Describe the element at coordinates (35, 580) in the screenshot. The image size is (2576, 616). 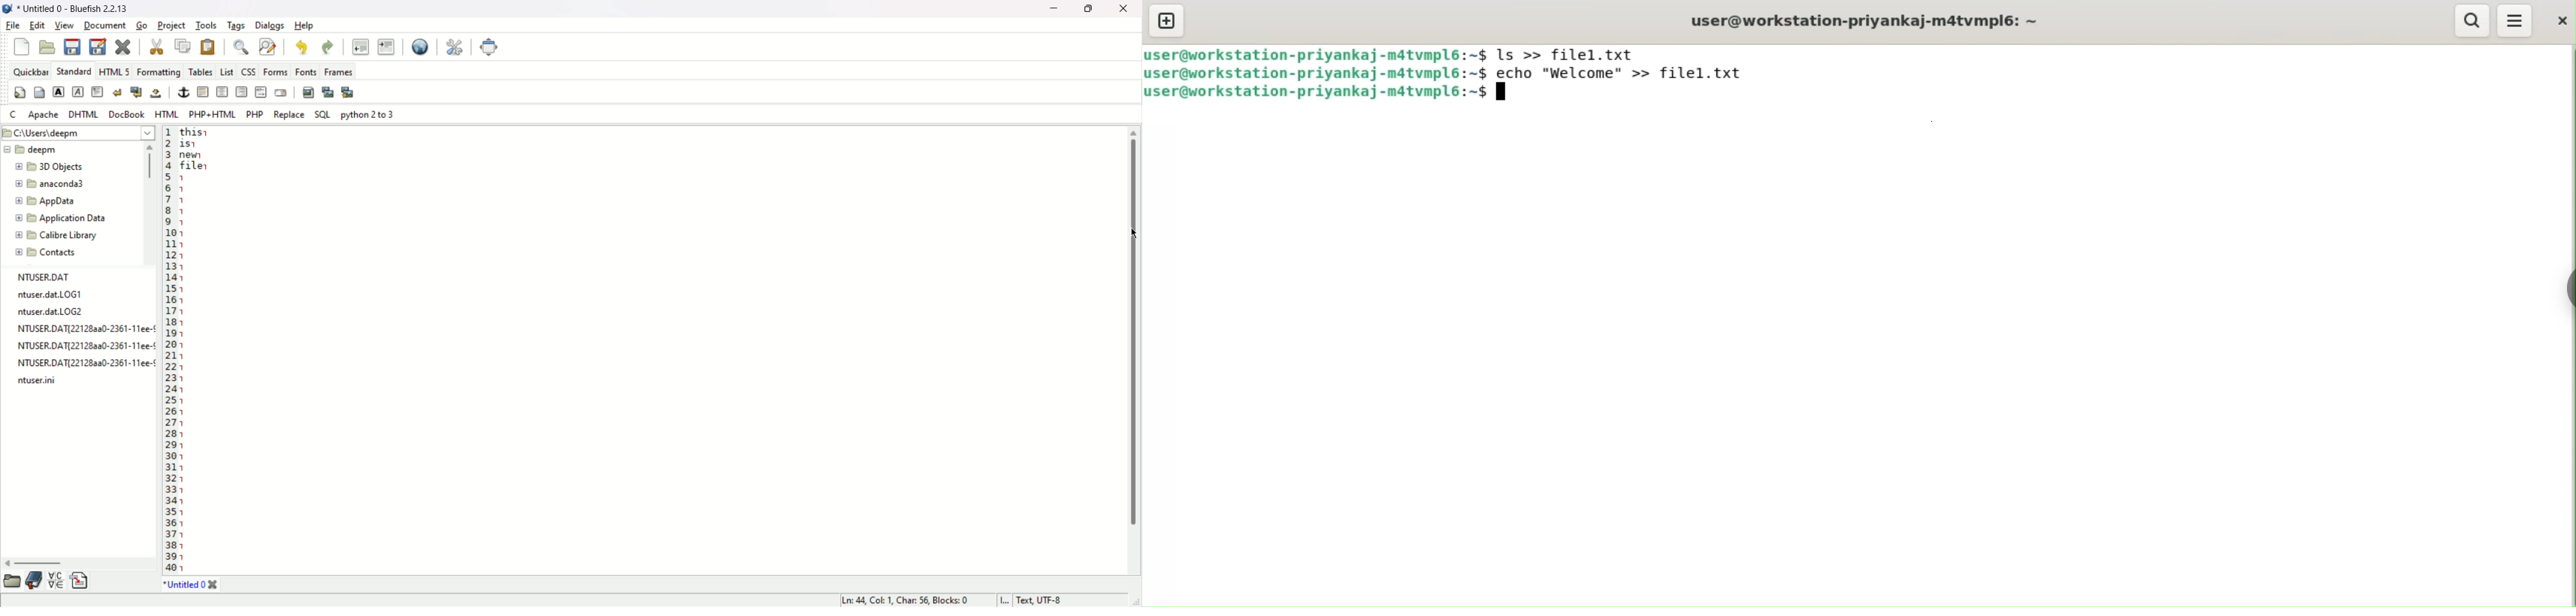
I see `bookmarks` at that location.